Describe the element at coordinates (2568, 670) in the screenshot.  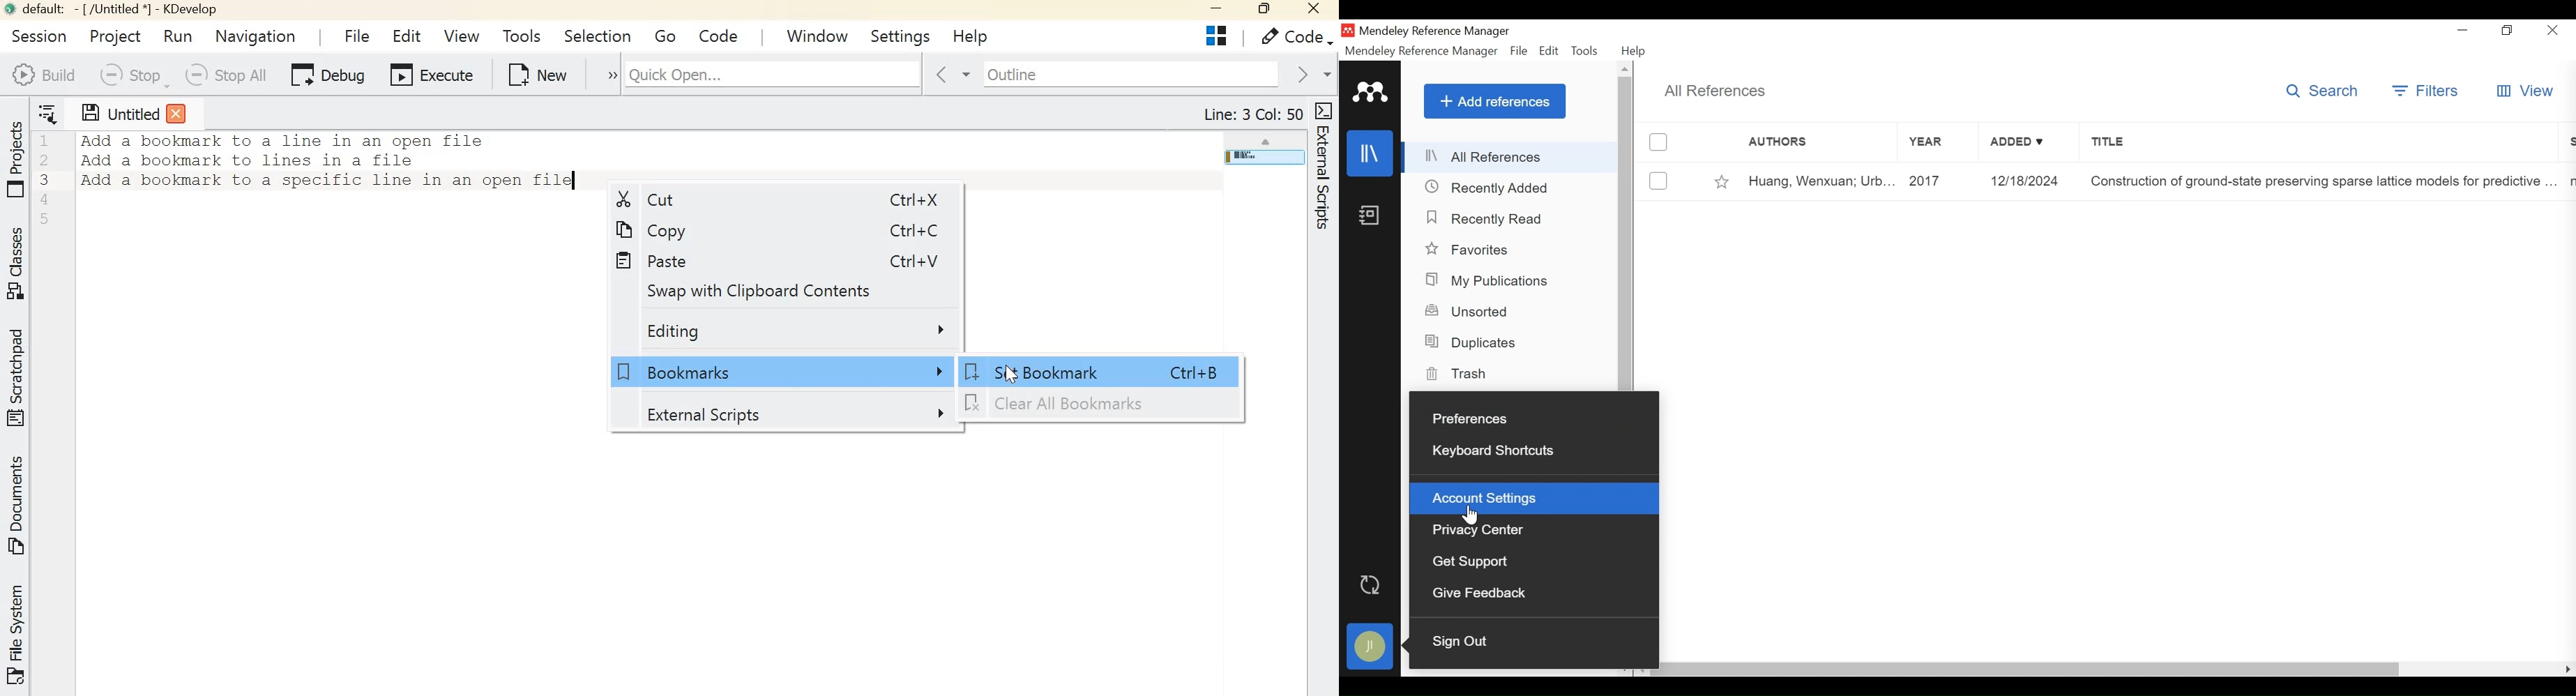
I see `Scroll Right` at that location.